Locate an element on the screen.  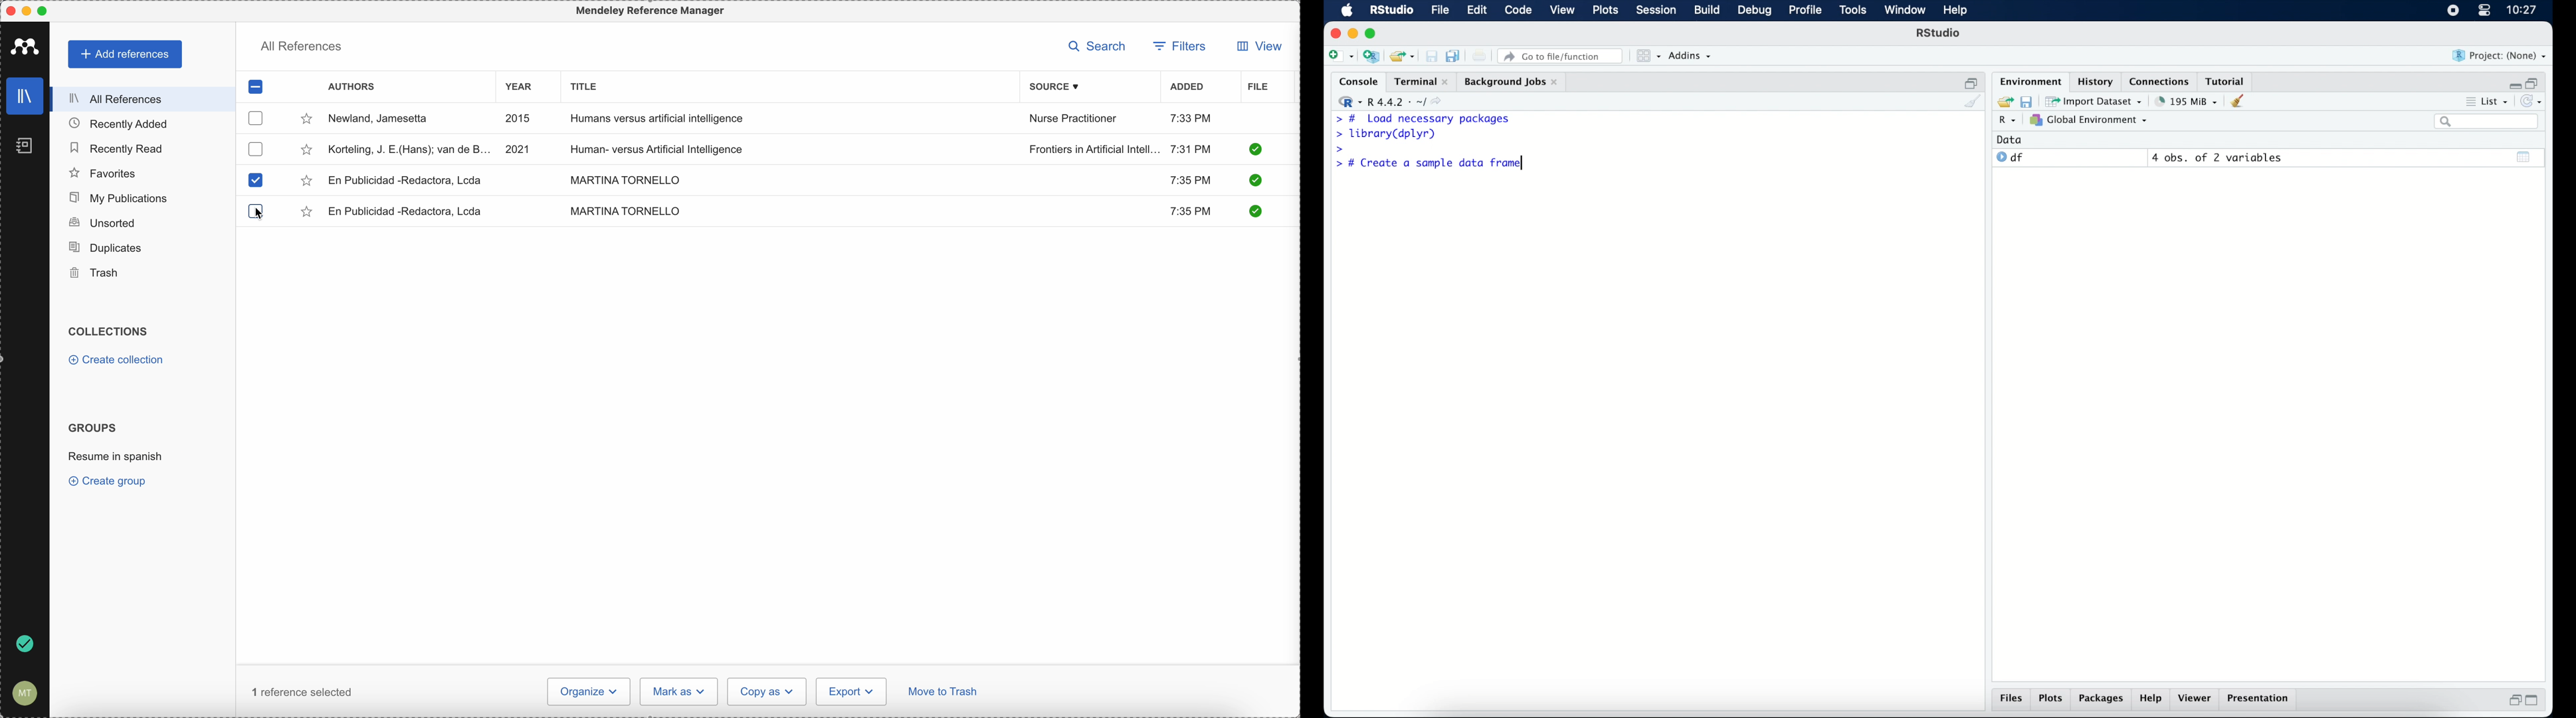
command prompt is located at coordinates (1337, 150).